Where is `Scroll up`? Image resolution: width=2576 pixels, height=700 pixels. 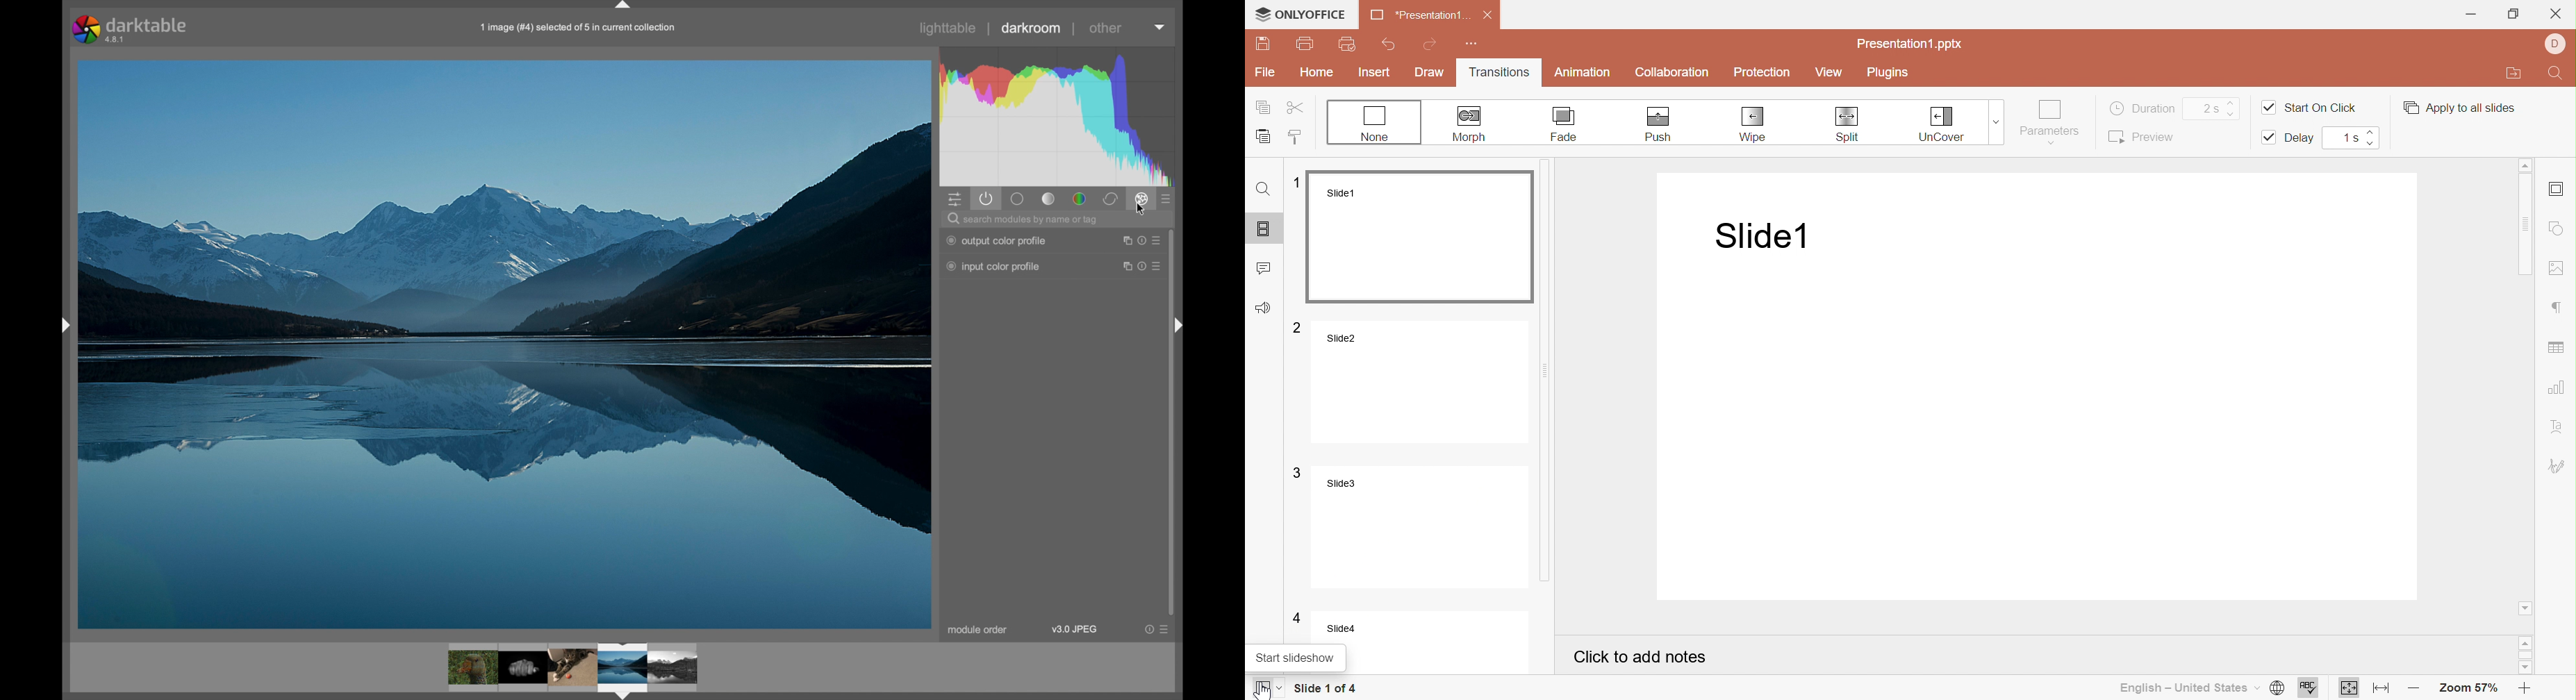
Scroll up is located at coordinates (2528, 165).